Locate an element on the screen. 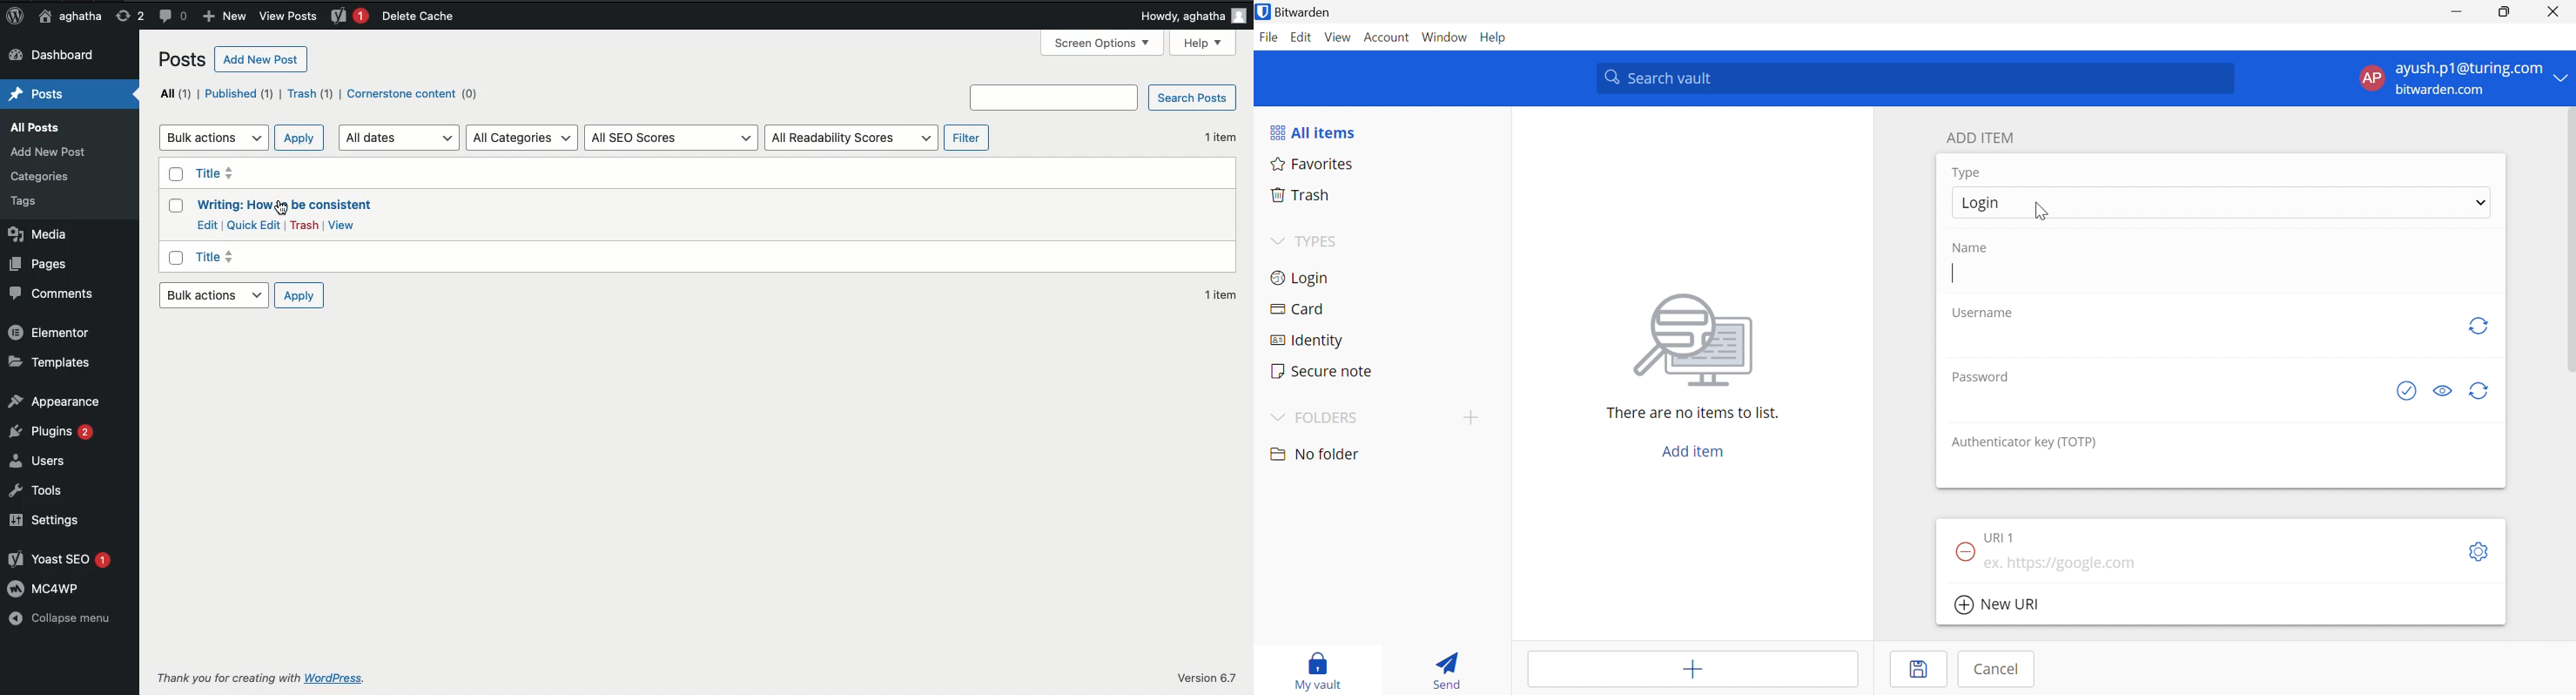 The width and height of the screenshot is (2576, 700). Writing: How to be consistent is located at coordinates (291, 205).